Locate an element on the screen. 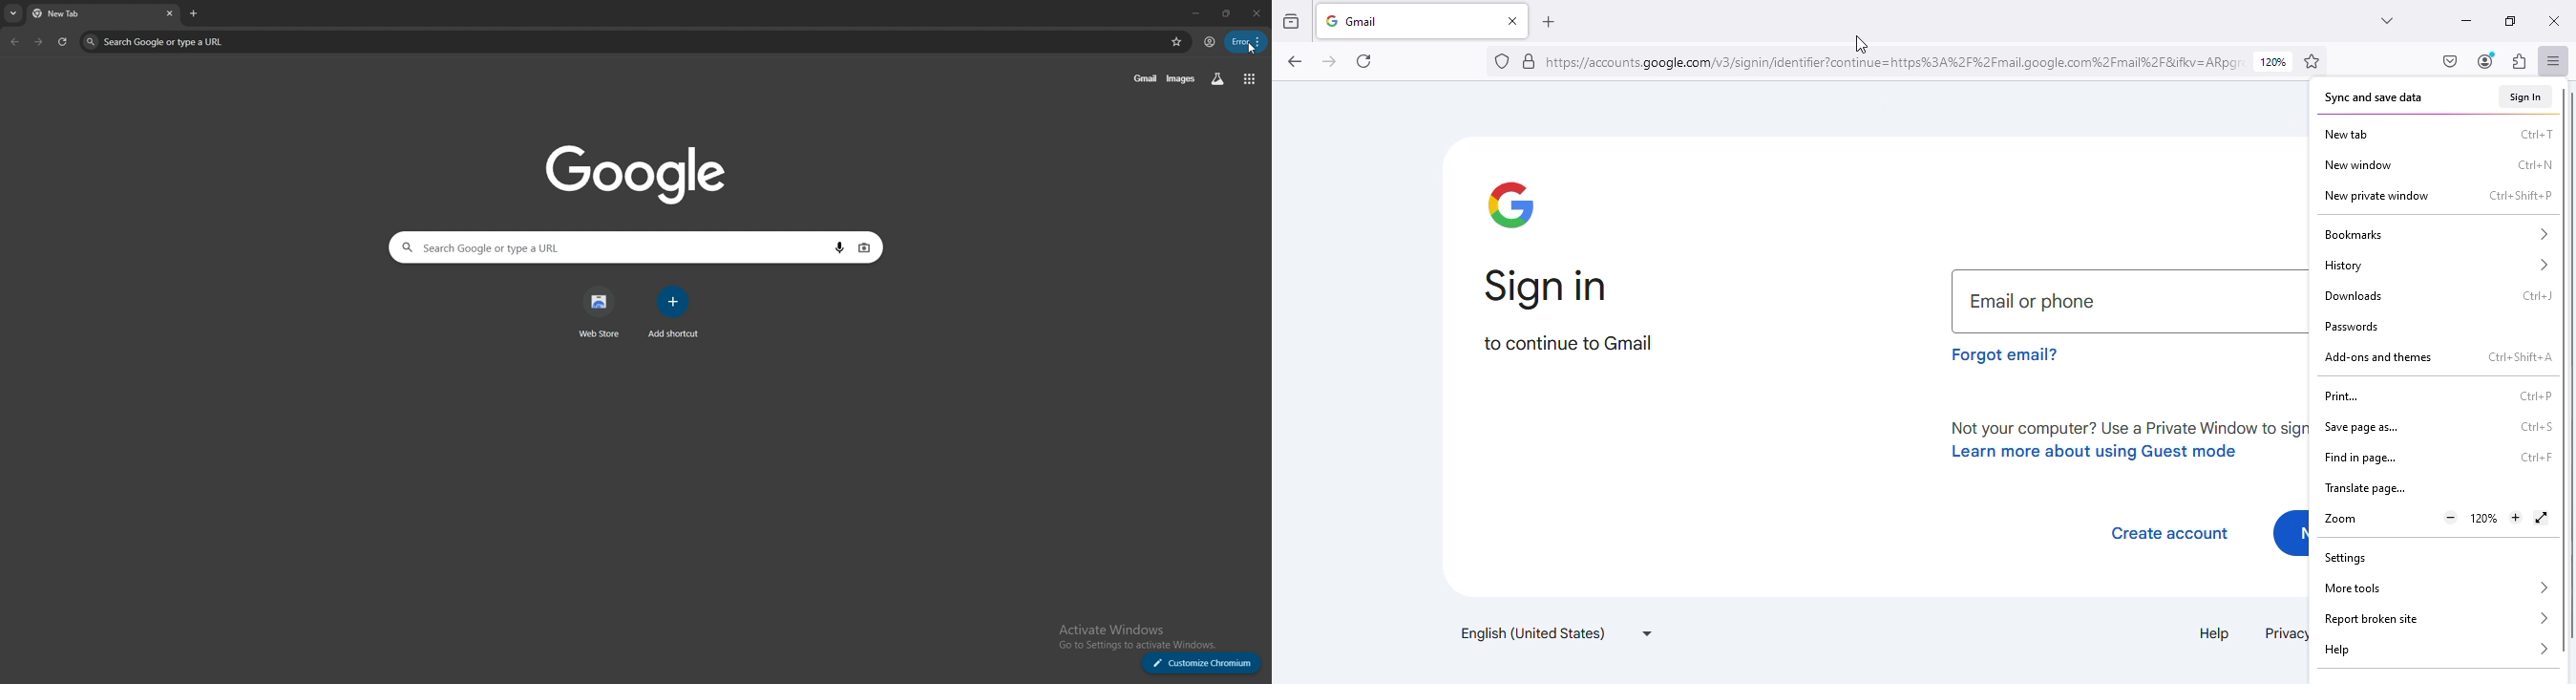 The height and width of the screenshot is (700, 2576). close tab is located at coordinates (1514, 20).